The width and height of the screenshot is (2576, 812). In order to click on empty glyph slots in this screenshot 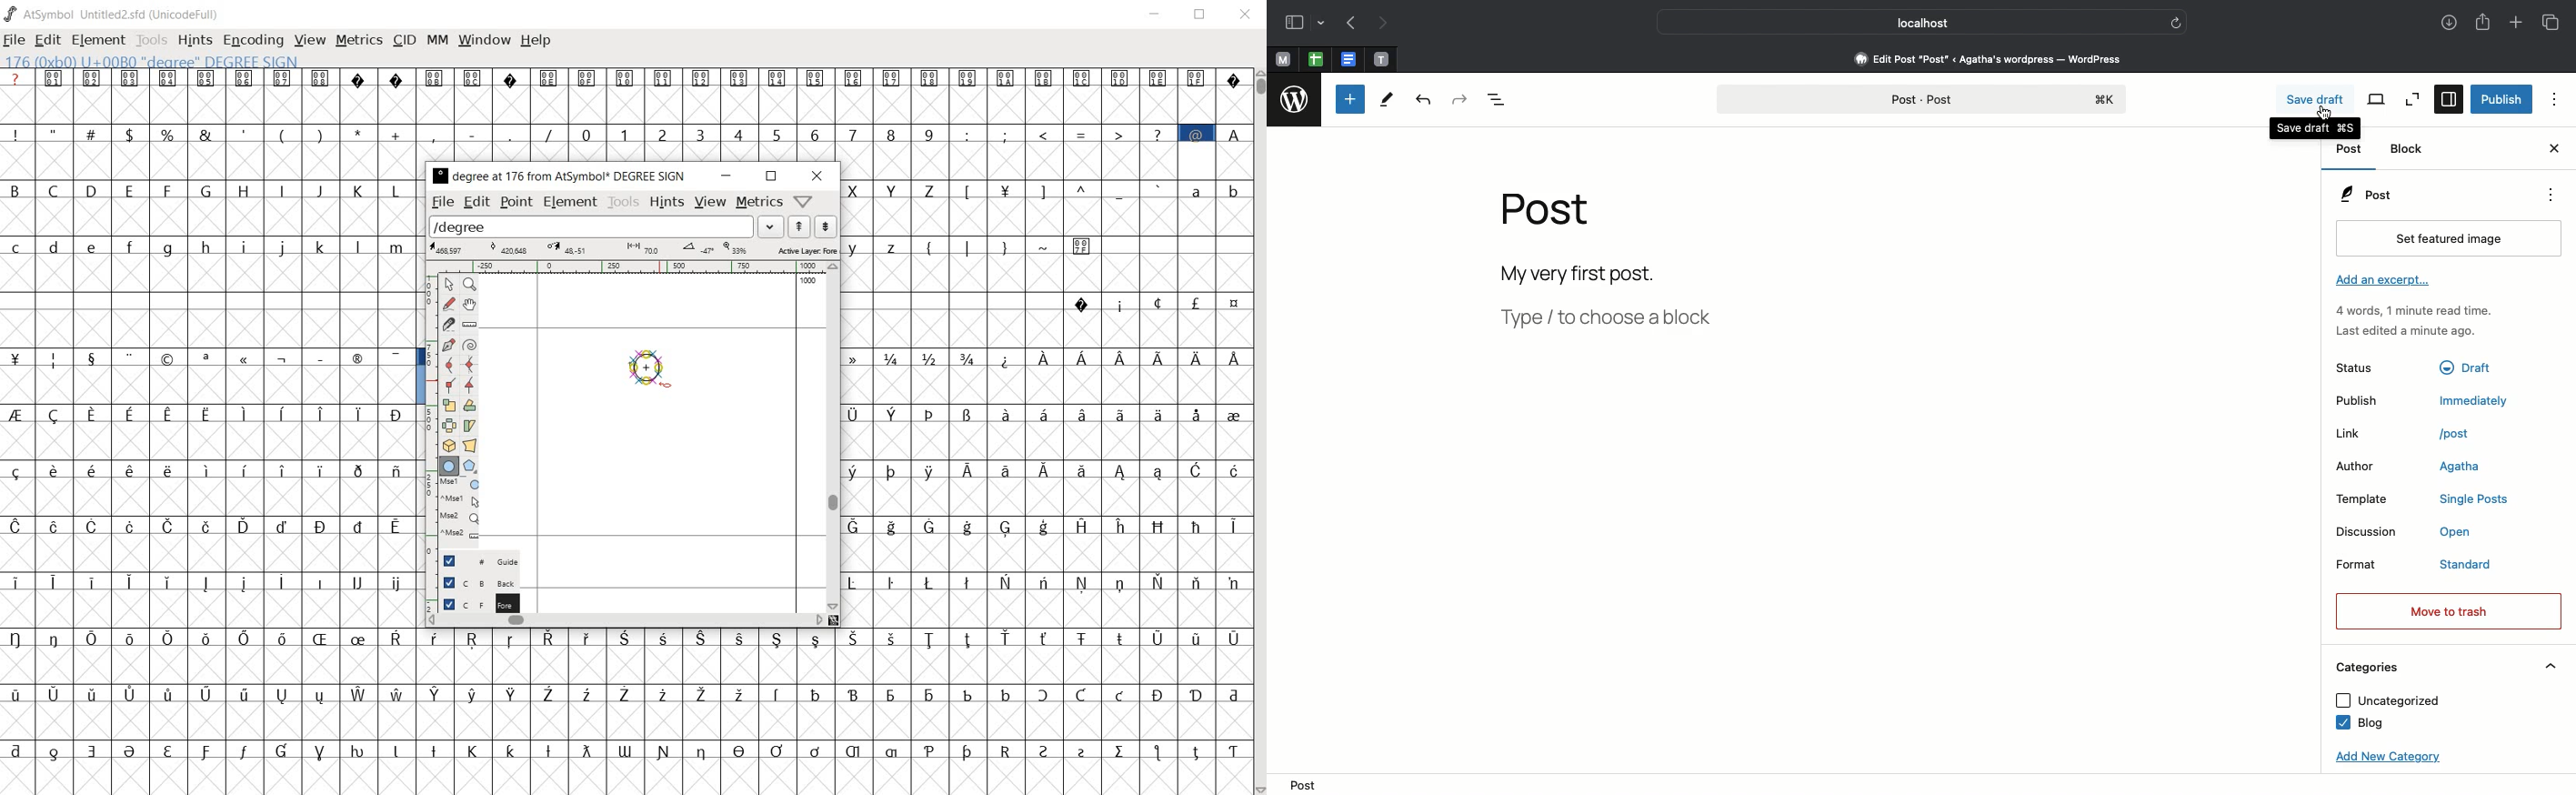, I will do `click(1045, 217)`.